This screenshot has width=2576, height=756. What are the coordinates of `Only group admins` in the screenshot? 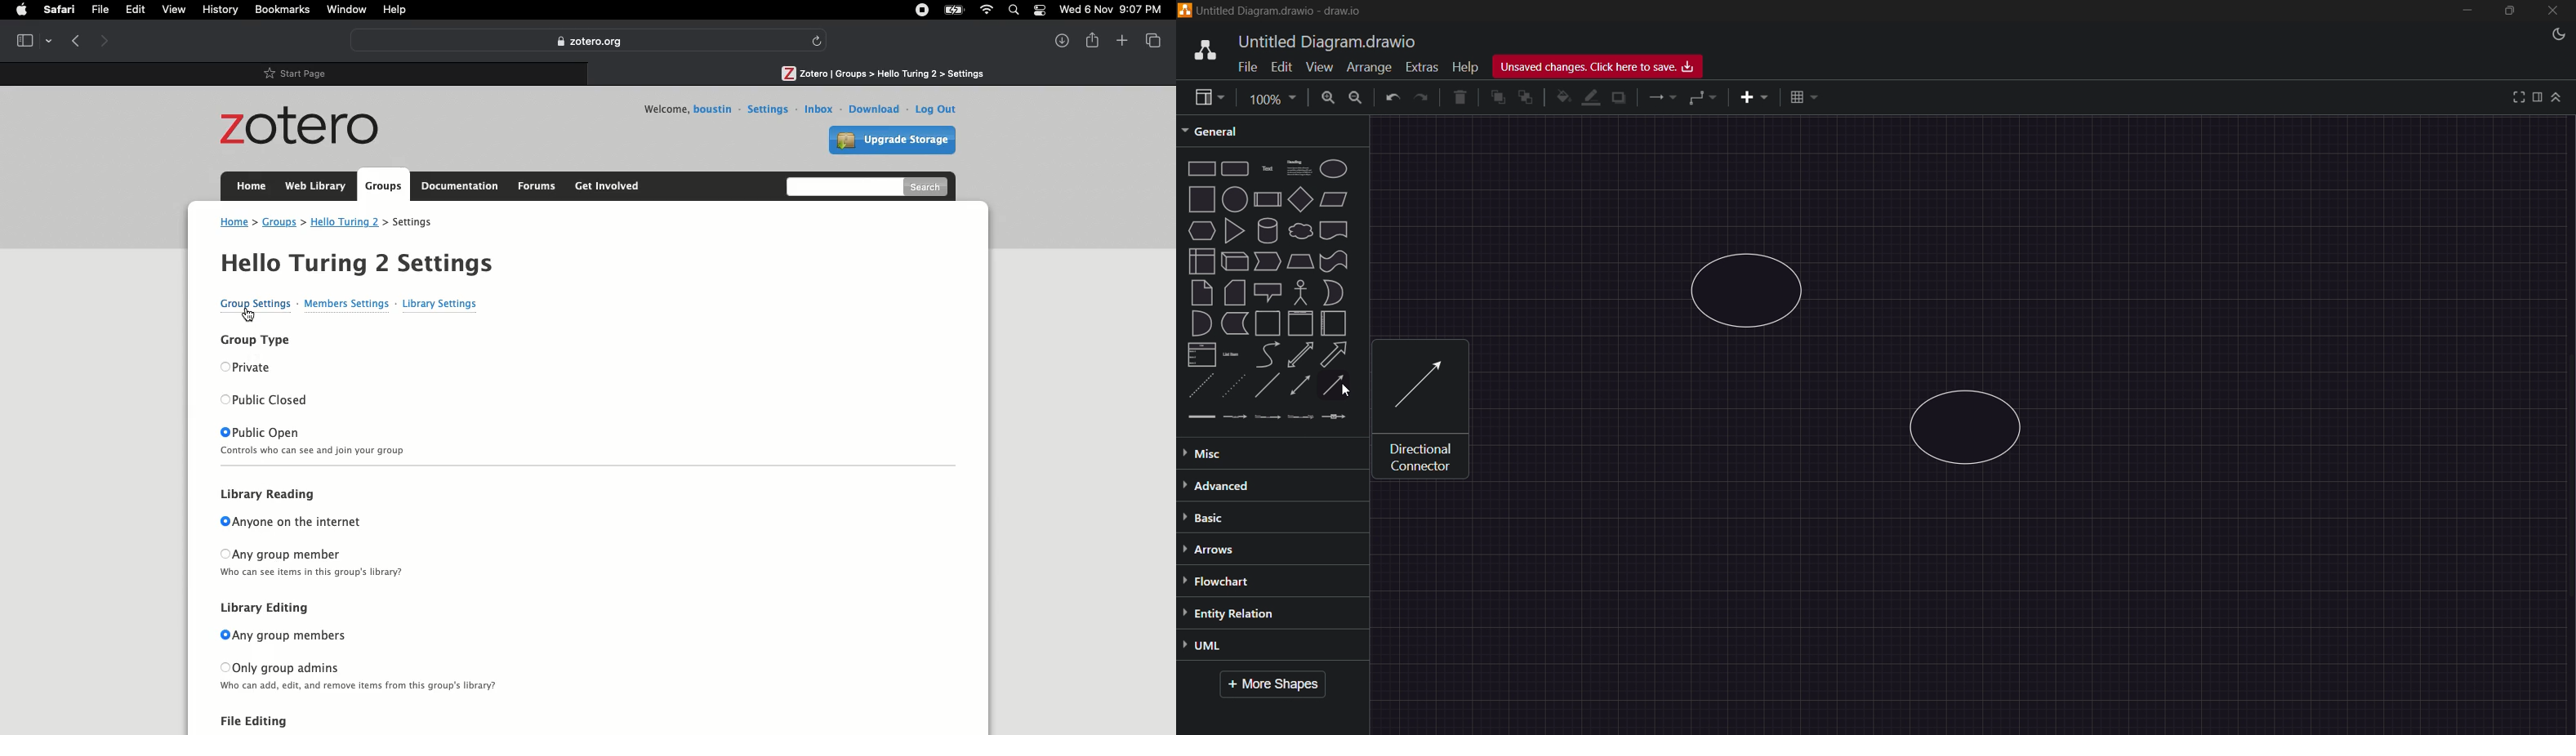 It's located at (359, 679).